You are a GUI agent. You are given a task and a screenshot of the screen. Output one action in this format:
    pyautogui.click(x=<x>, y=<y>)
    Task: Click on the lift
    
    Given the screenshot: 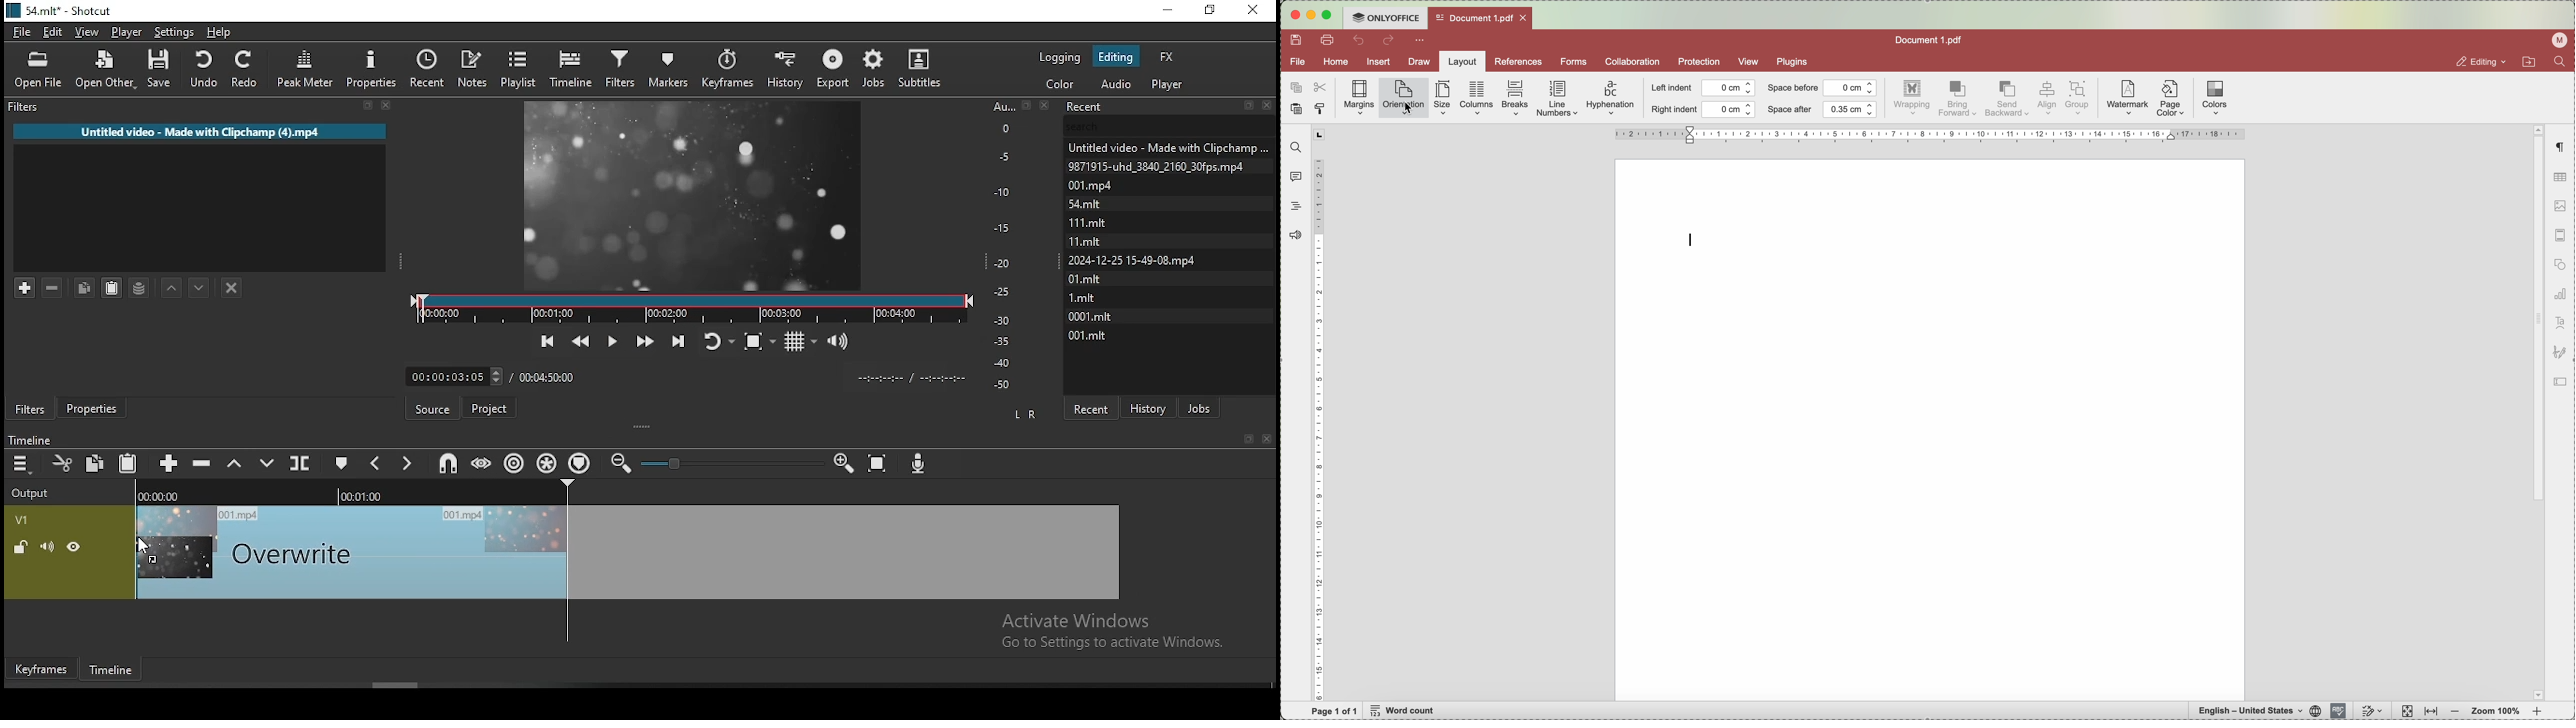 What is the action you would take?
    pyautogui.click(x=232, y=464)
    